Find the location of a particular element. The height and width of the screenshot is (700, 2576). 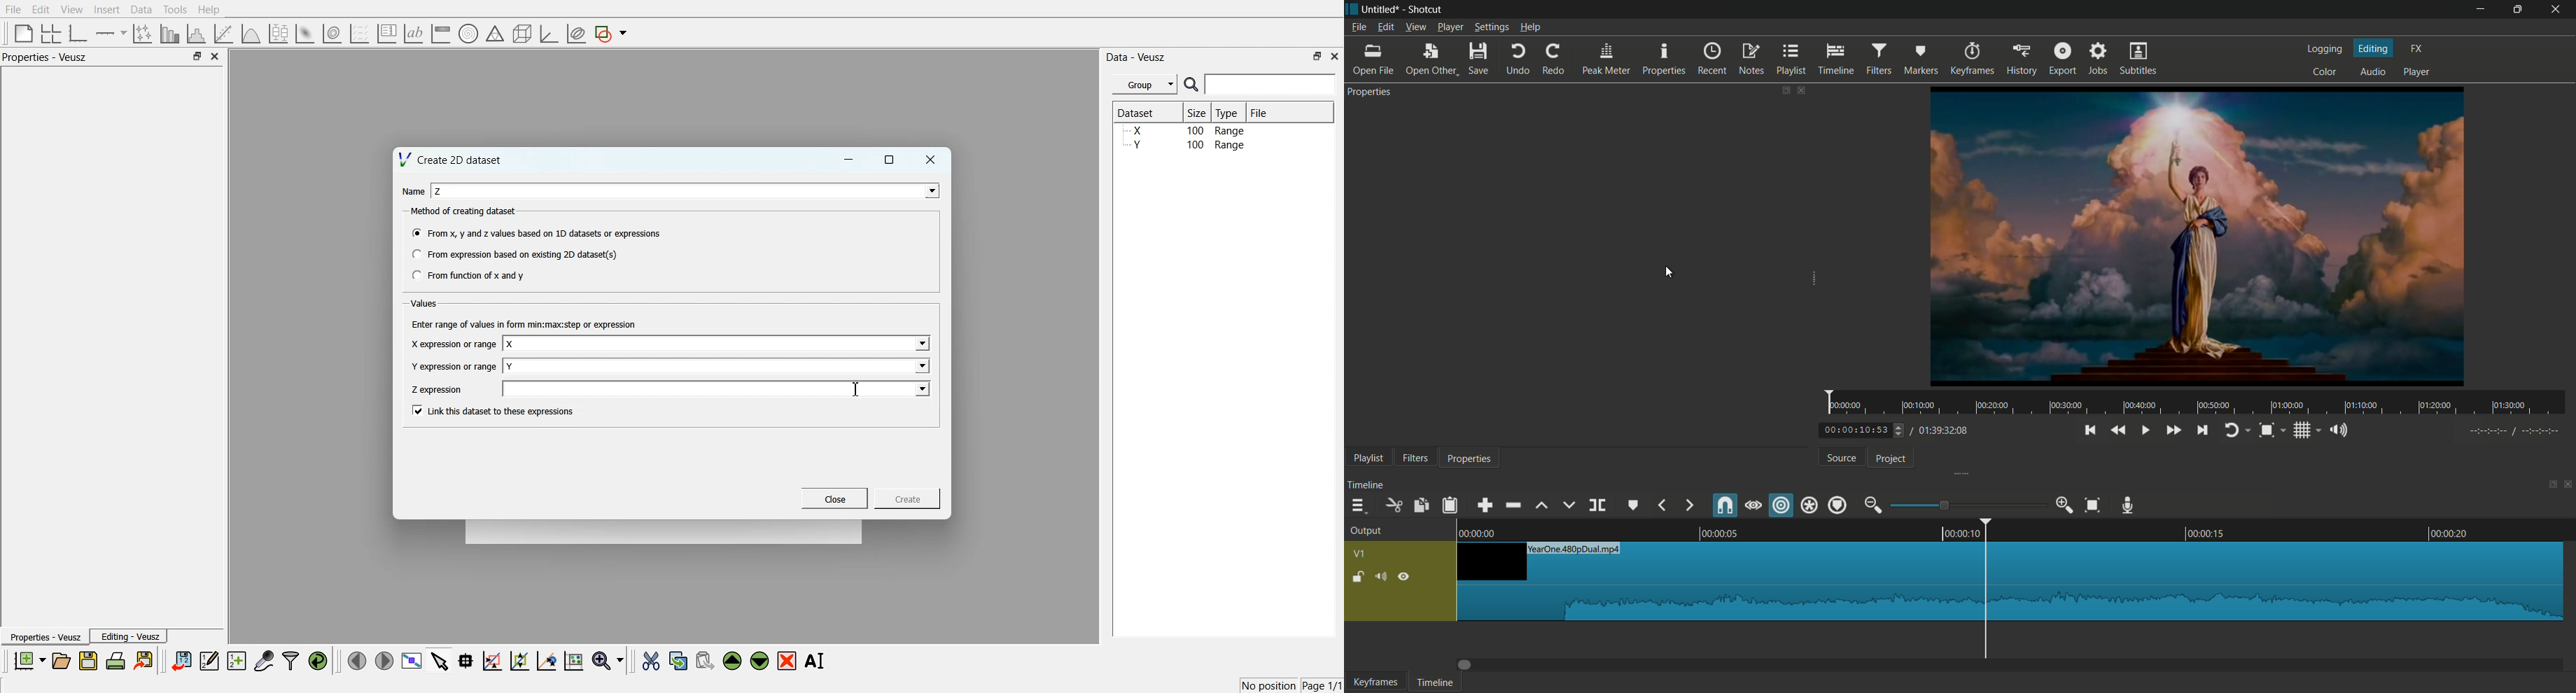

player menu is located at coordinates (1451, 27).